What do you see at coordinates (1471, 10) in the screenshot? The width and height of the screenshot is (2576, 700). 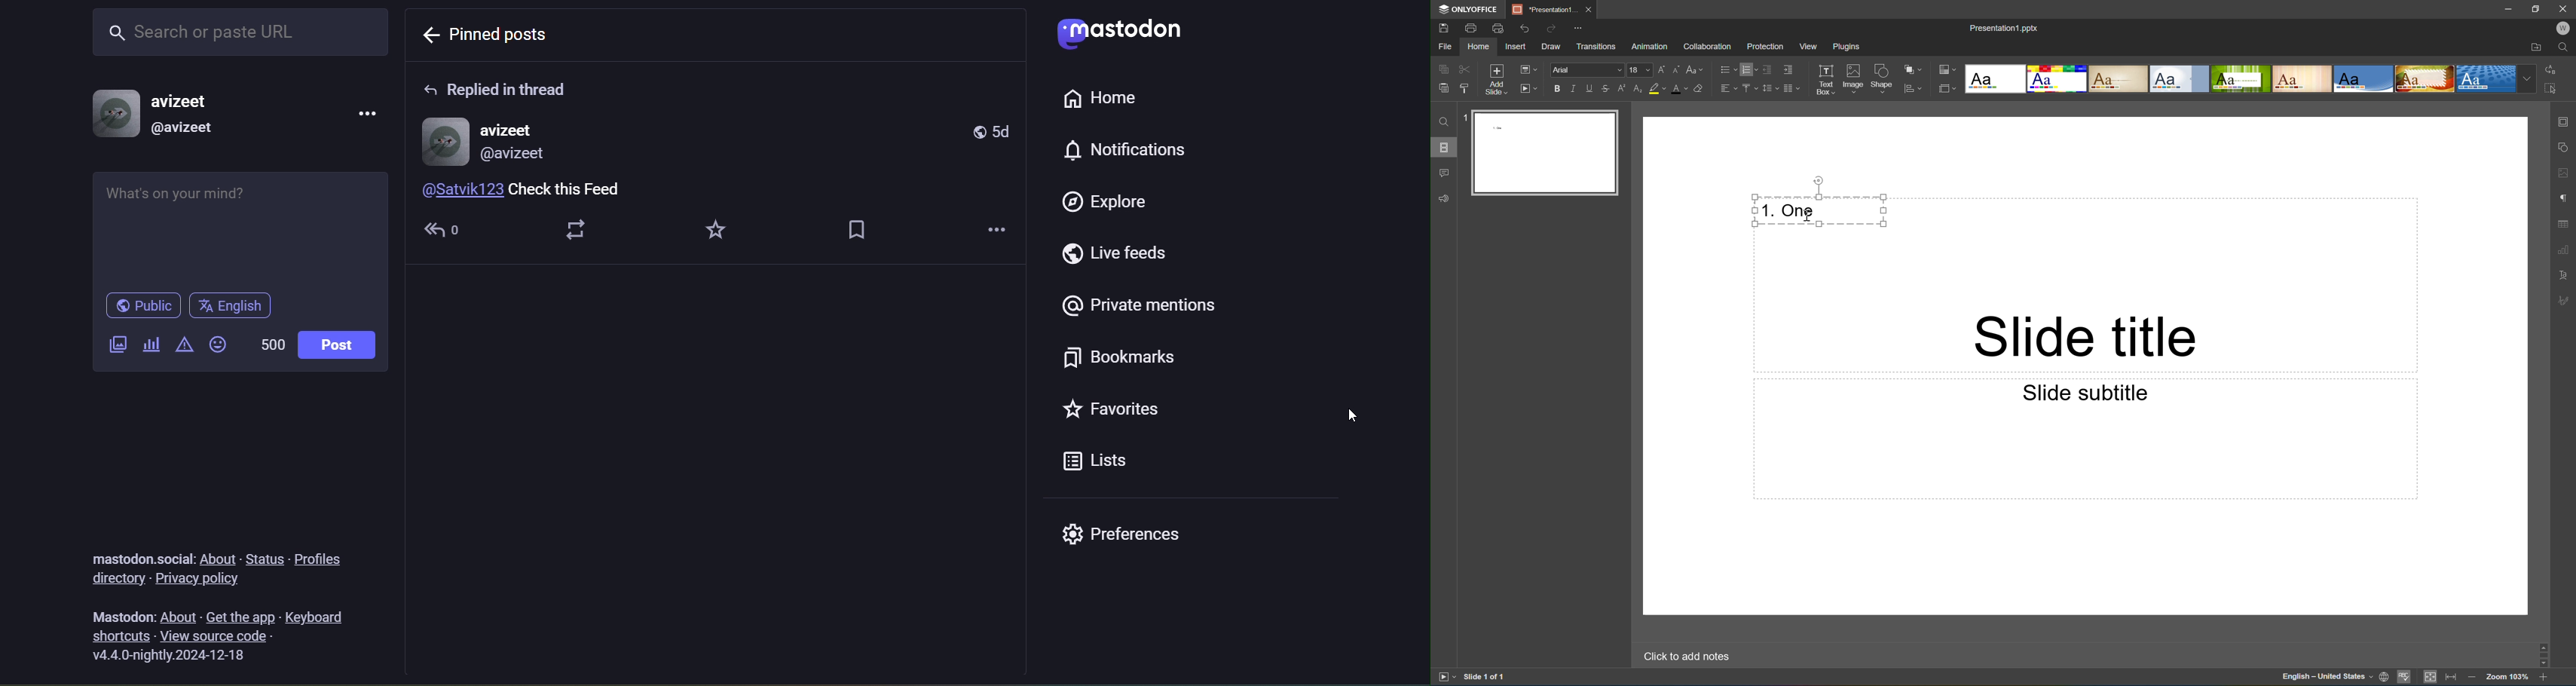 I see `ONLYOFFICE` at bounding box center [1471, 10].